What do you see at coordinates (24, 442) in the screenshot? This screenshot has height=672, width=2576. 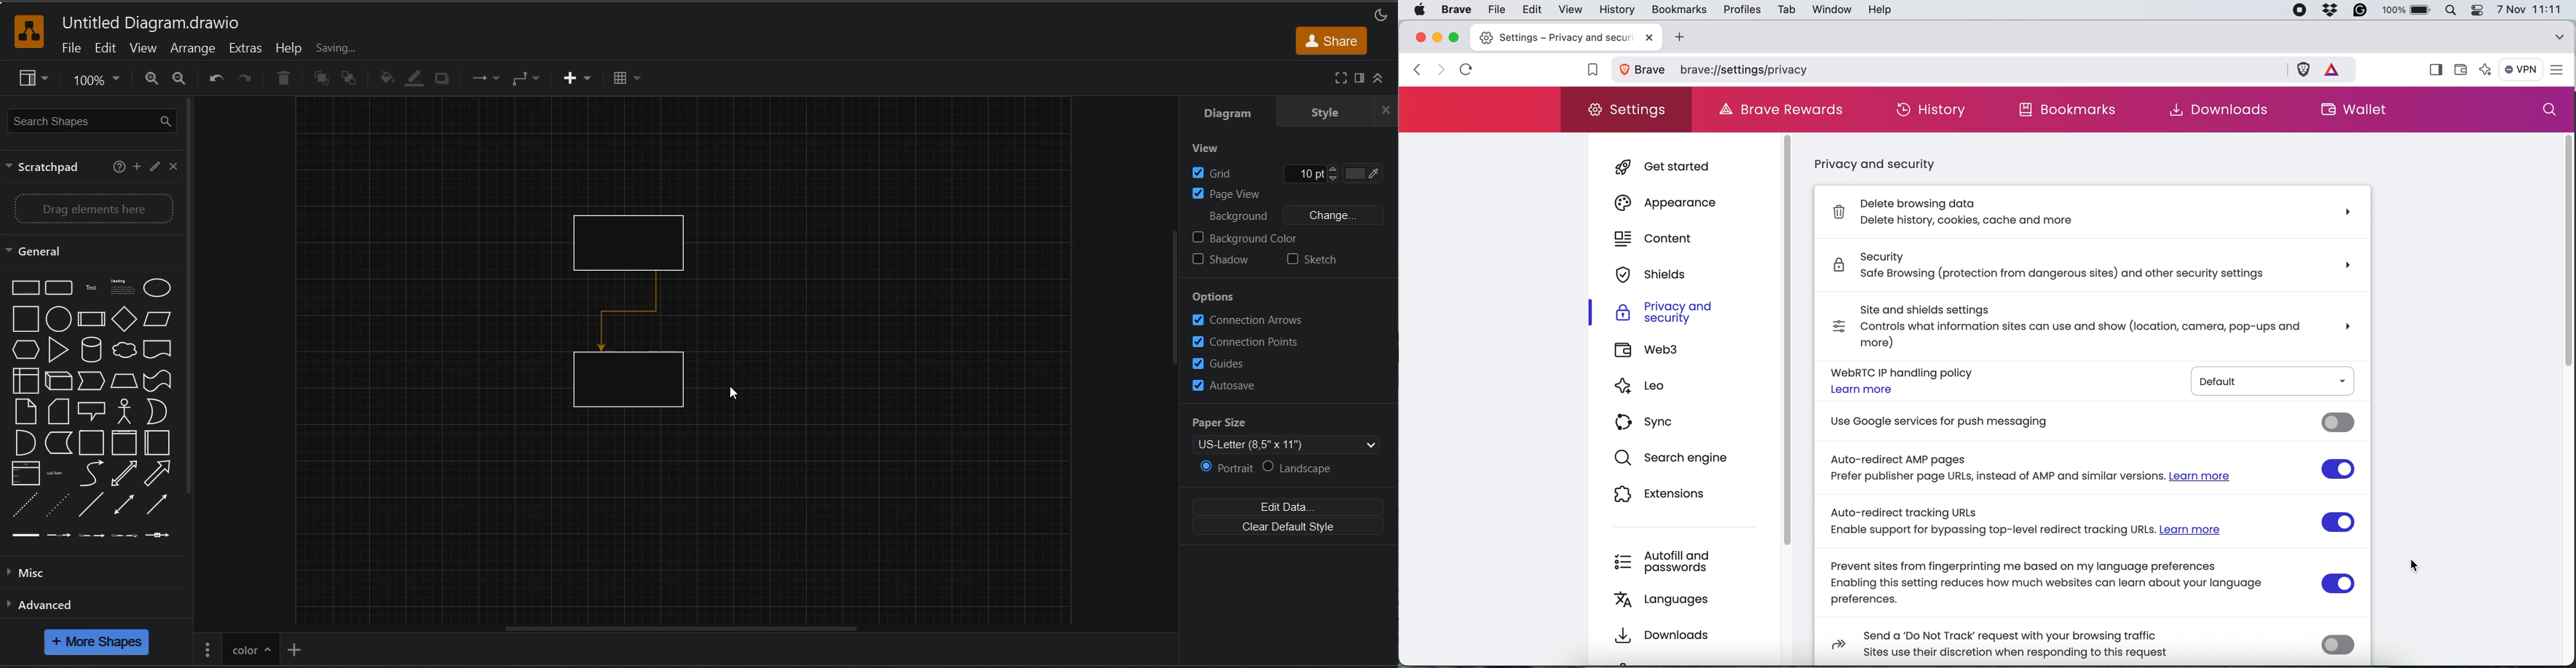 I see `AND` at bounding box center [24, 442].